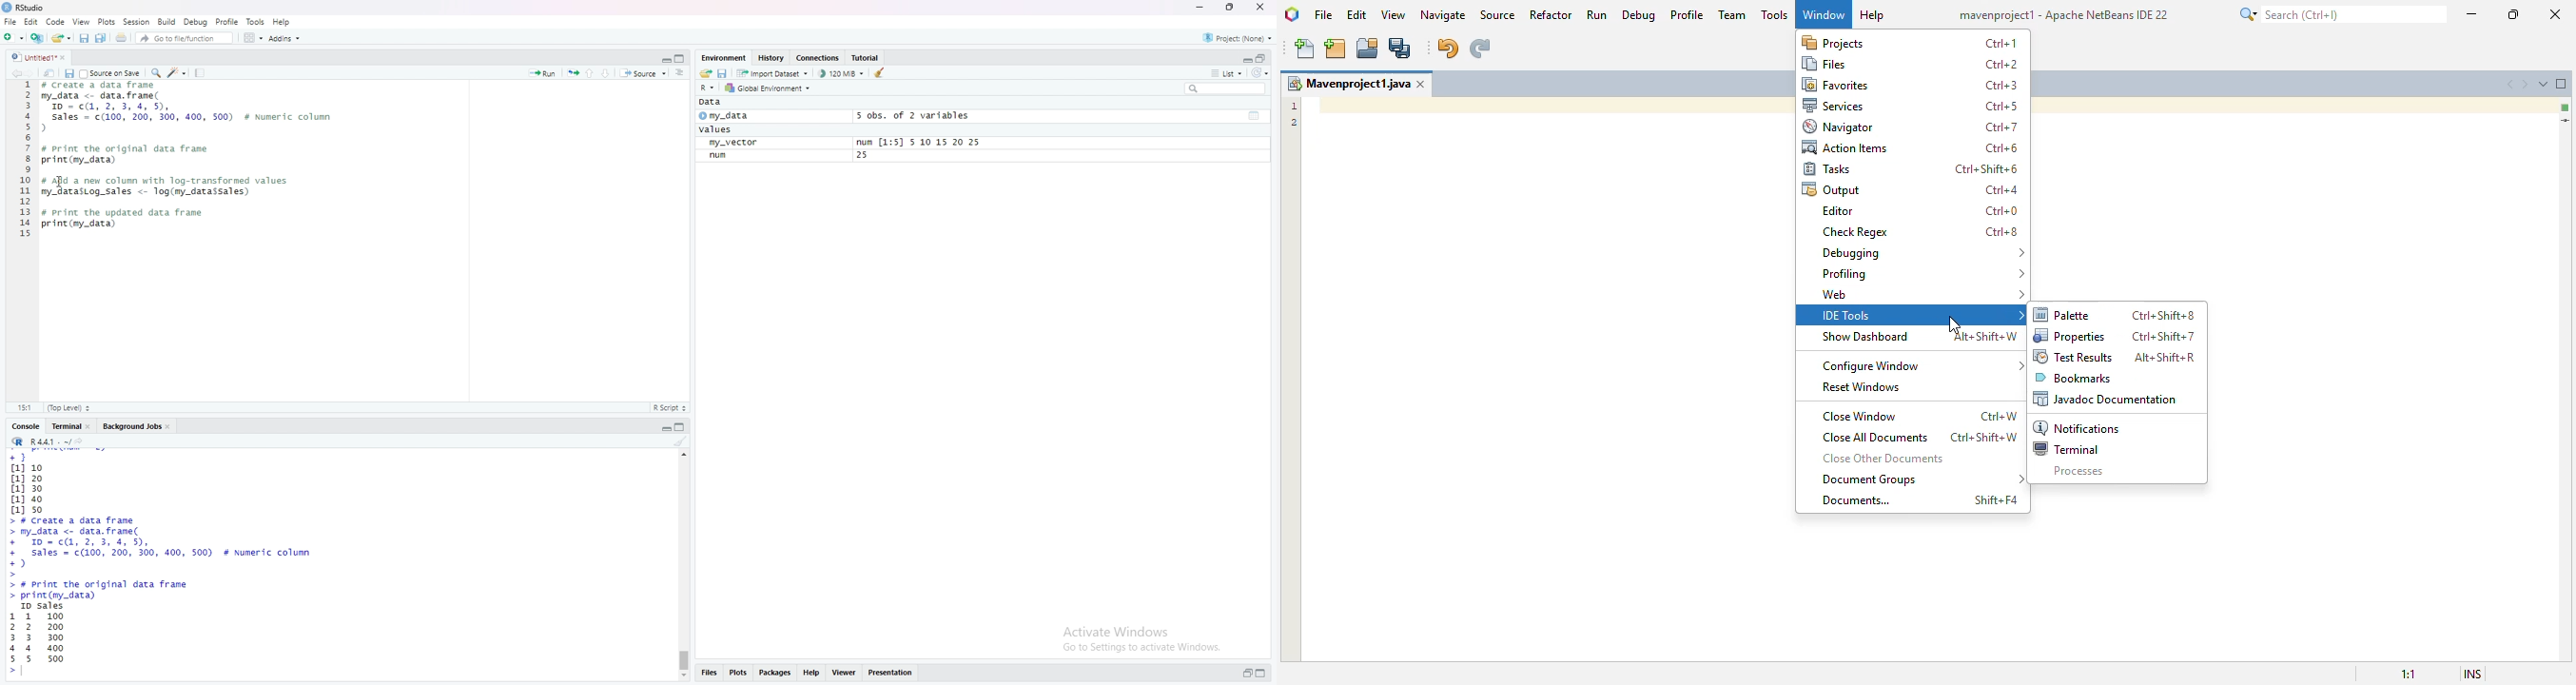  What do you see at coordinates (715, 130) in the screenshot?
I see `values` at bounding box center [715, 130].